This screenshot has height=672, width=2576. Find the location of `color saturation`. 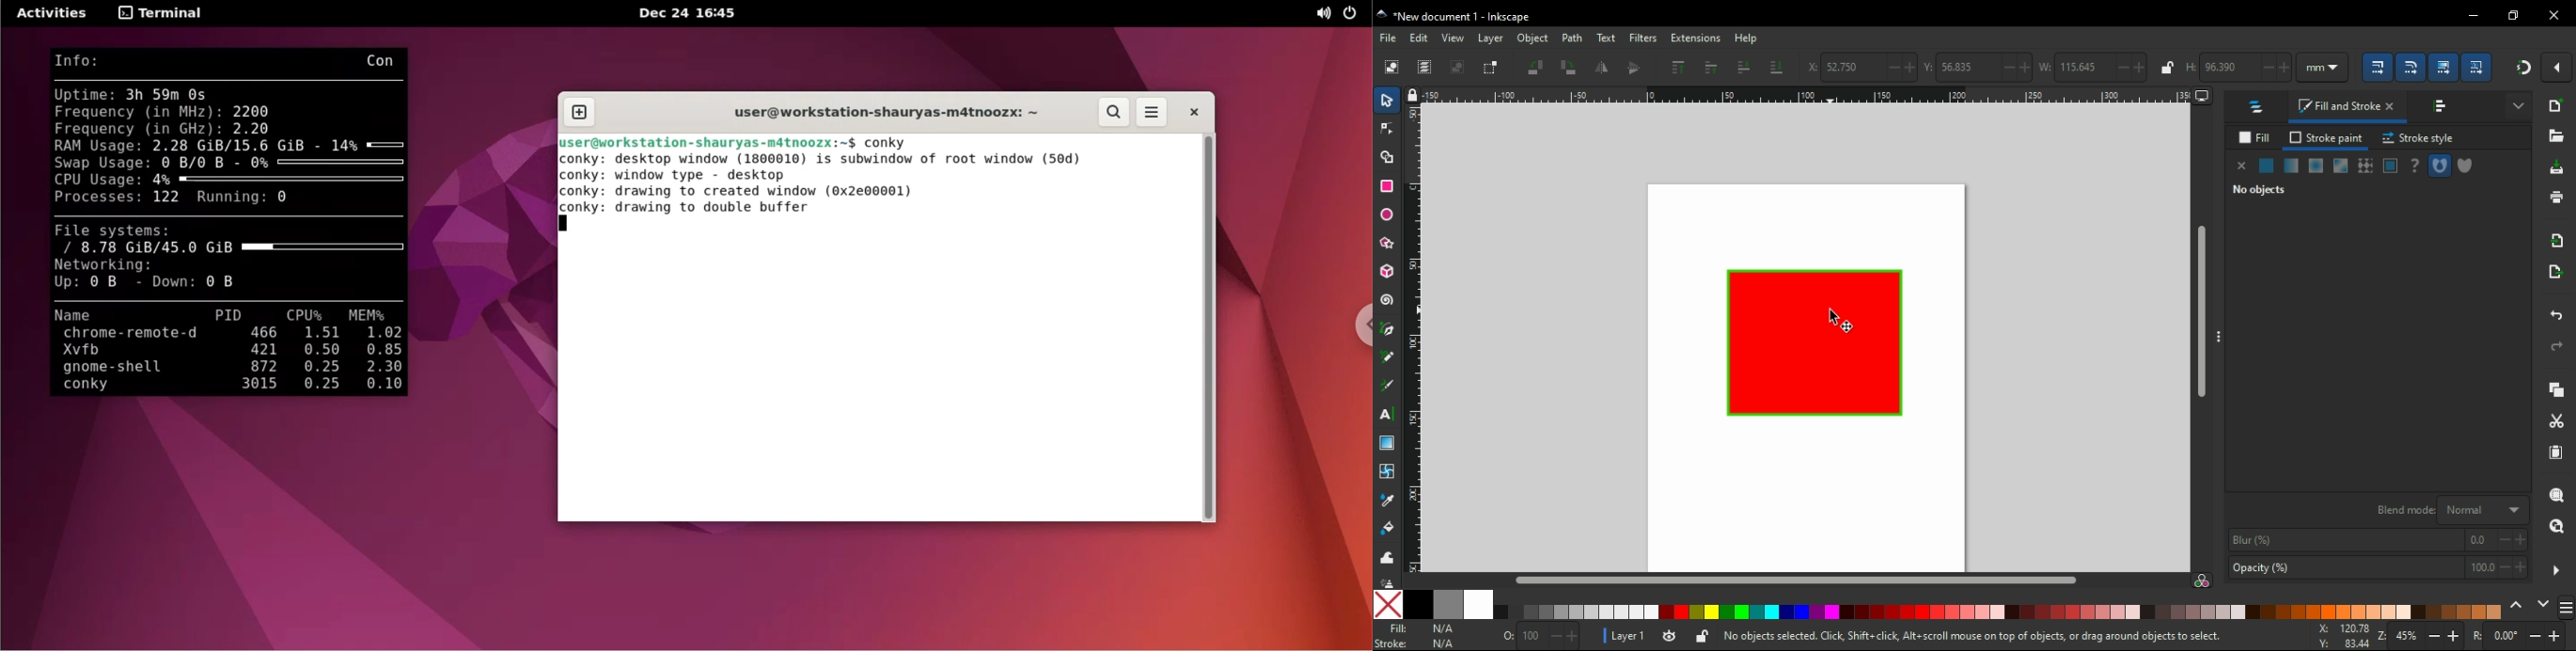

color saturation is located at coordinates (2202, 579).